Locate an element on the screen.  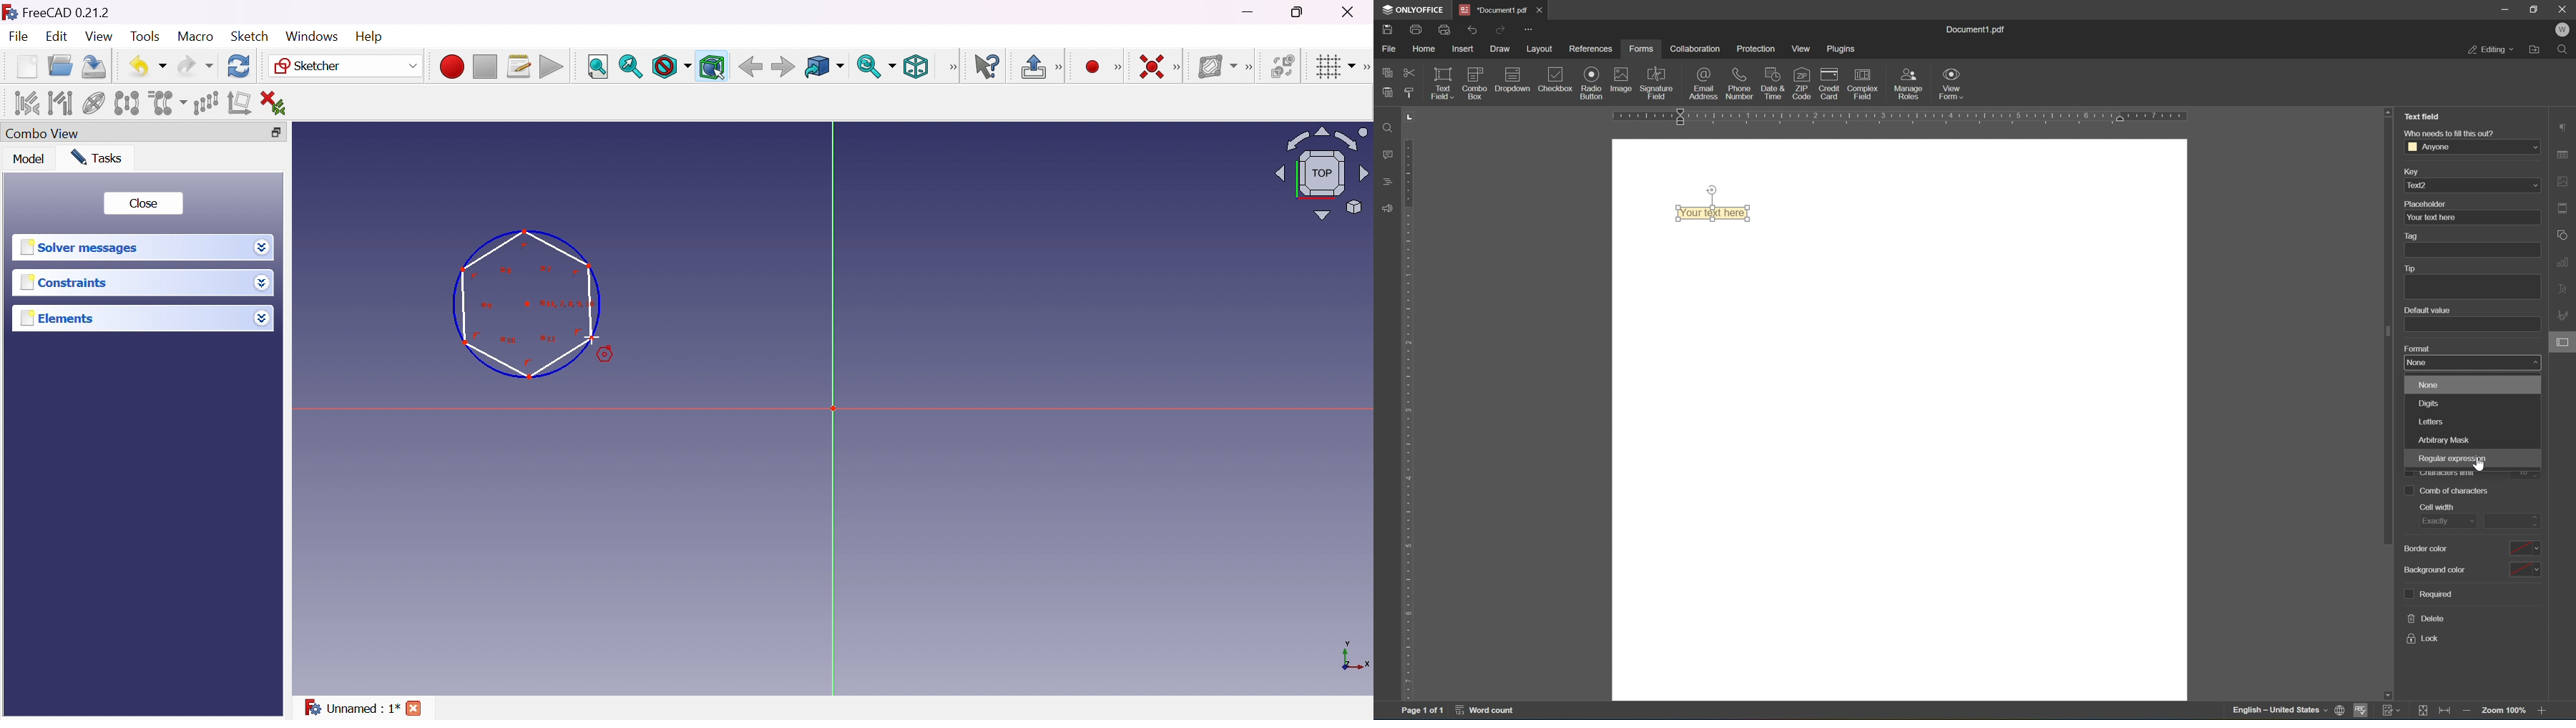
Elements is located at coordinates (60, 318).